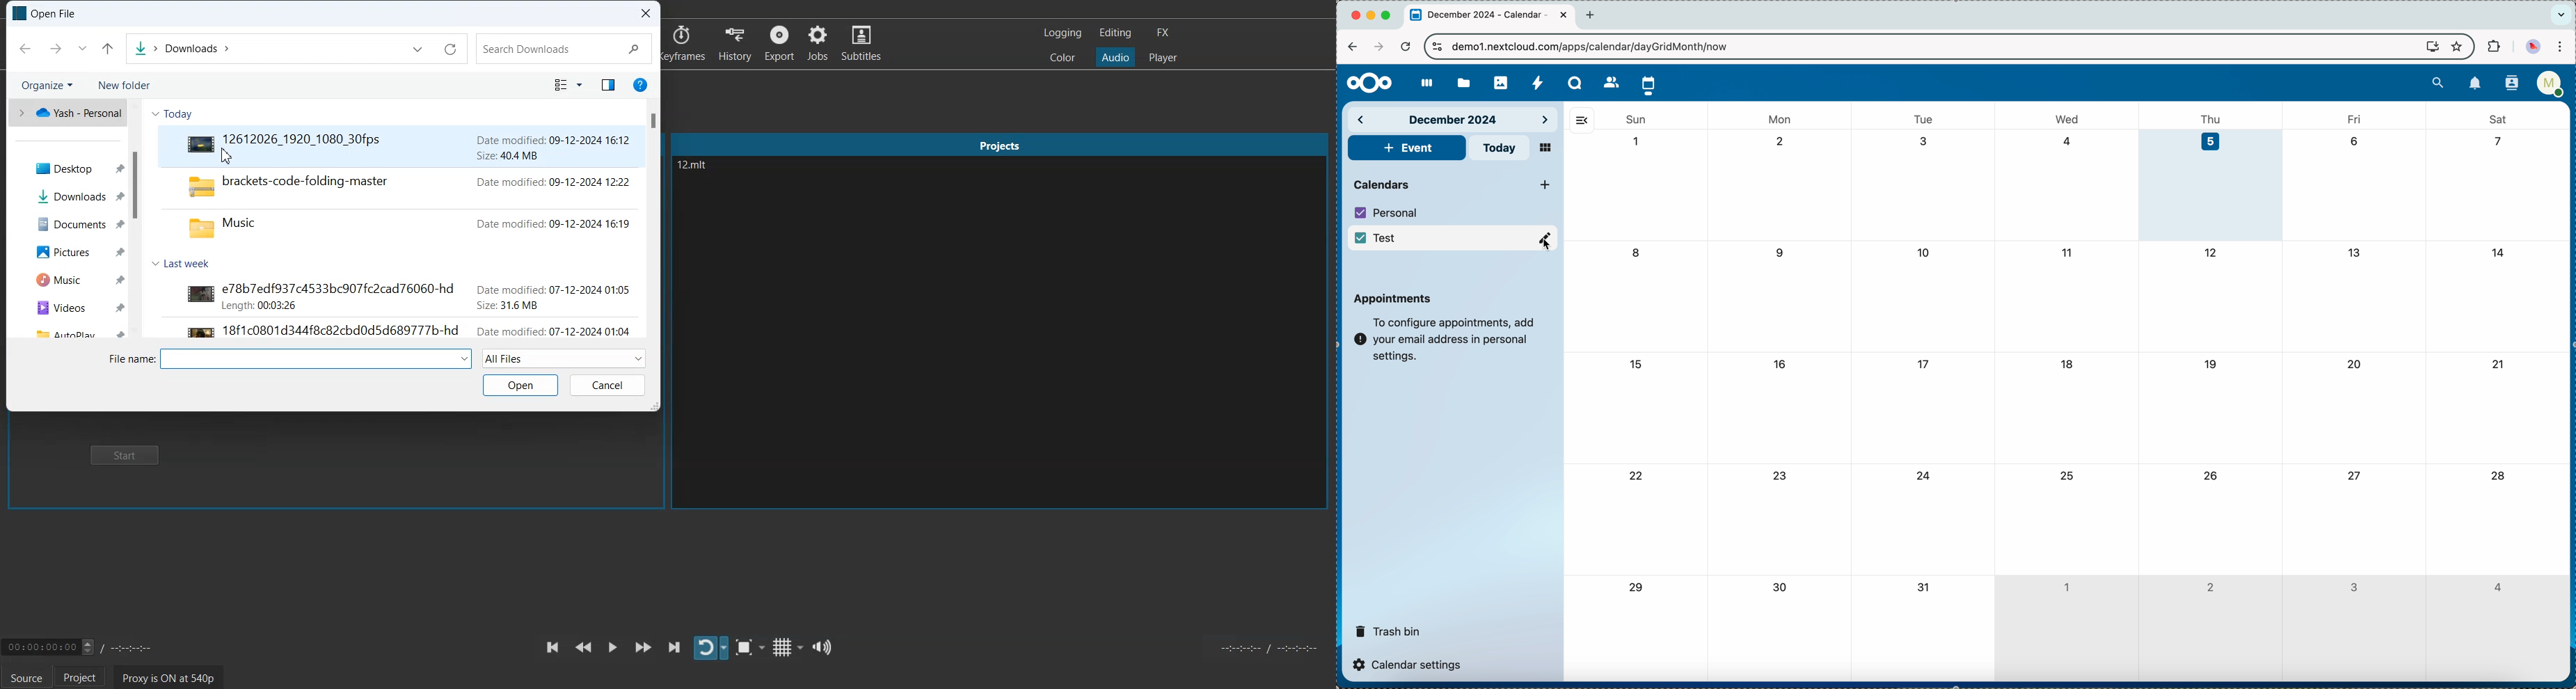 The height and width of the screenshot is (700, 2576). What do you see at coordinates (68, 278) in the screenshot?
I see `Music` at bounding box center [68, 278].